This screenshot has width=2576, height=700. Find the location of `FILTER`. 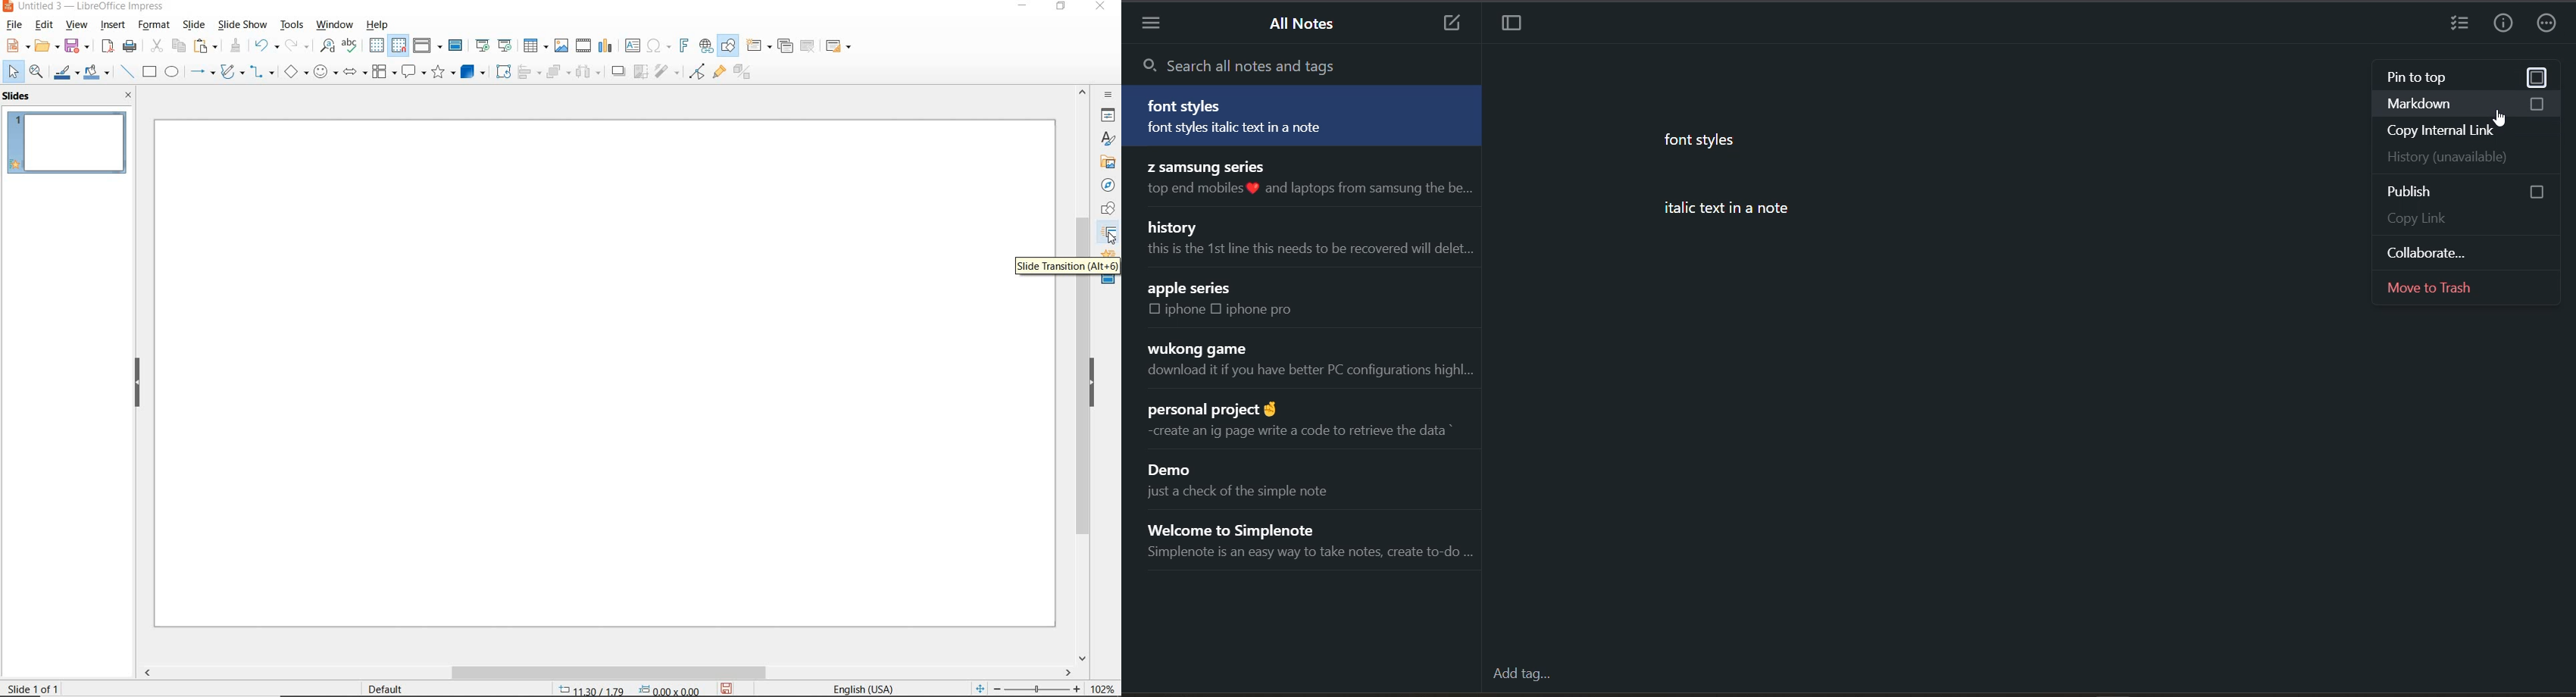

FILTER is located at coordinates (667, 73).